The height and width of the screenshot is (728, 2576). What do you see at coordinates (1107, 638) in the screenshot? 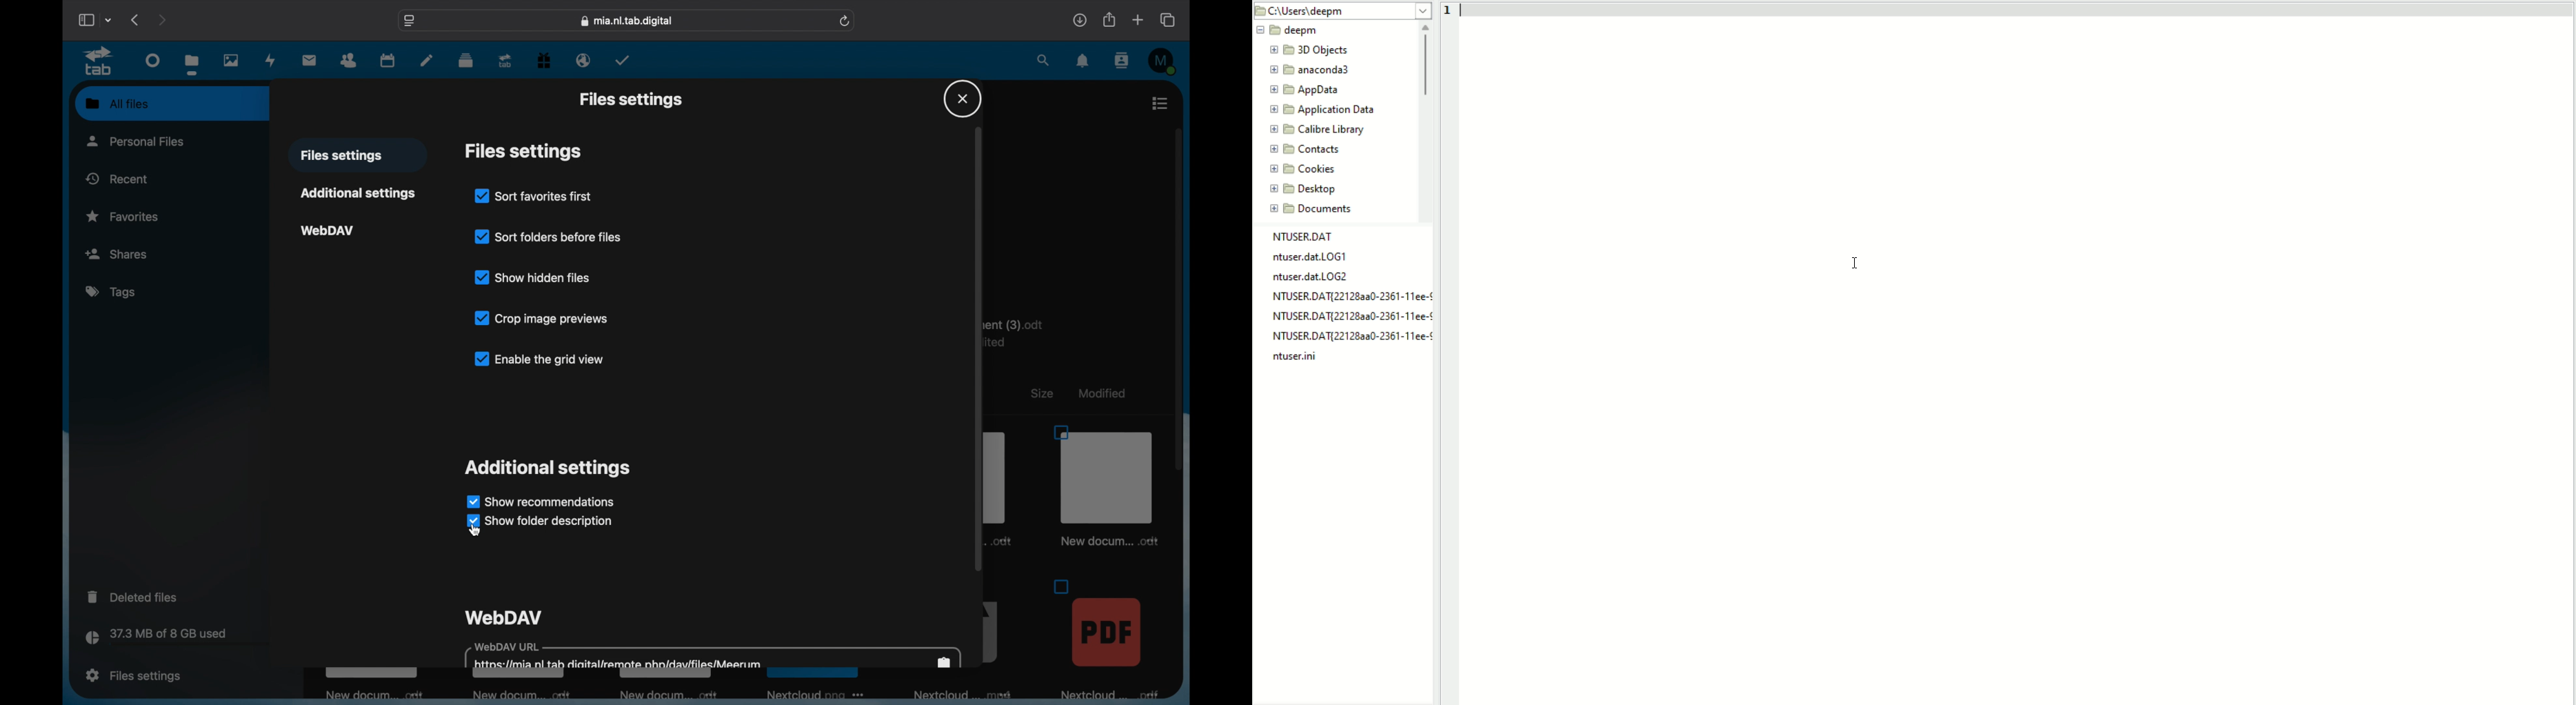
I see `file` at bounding box center [1107, 638].